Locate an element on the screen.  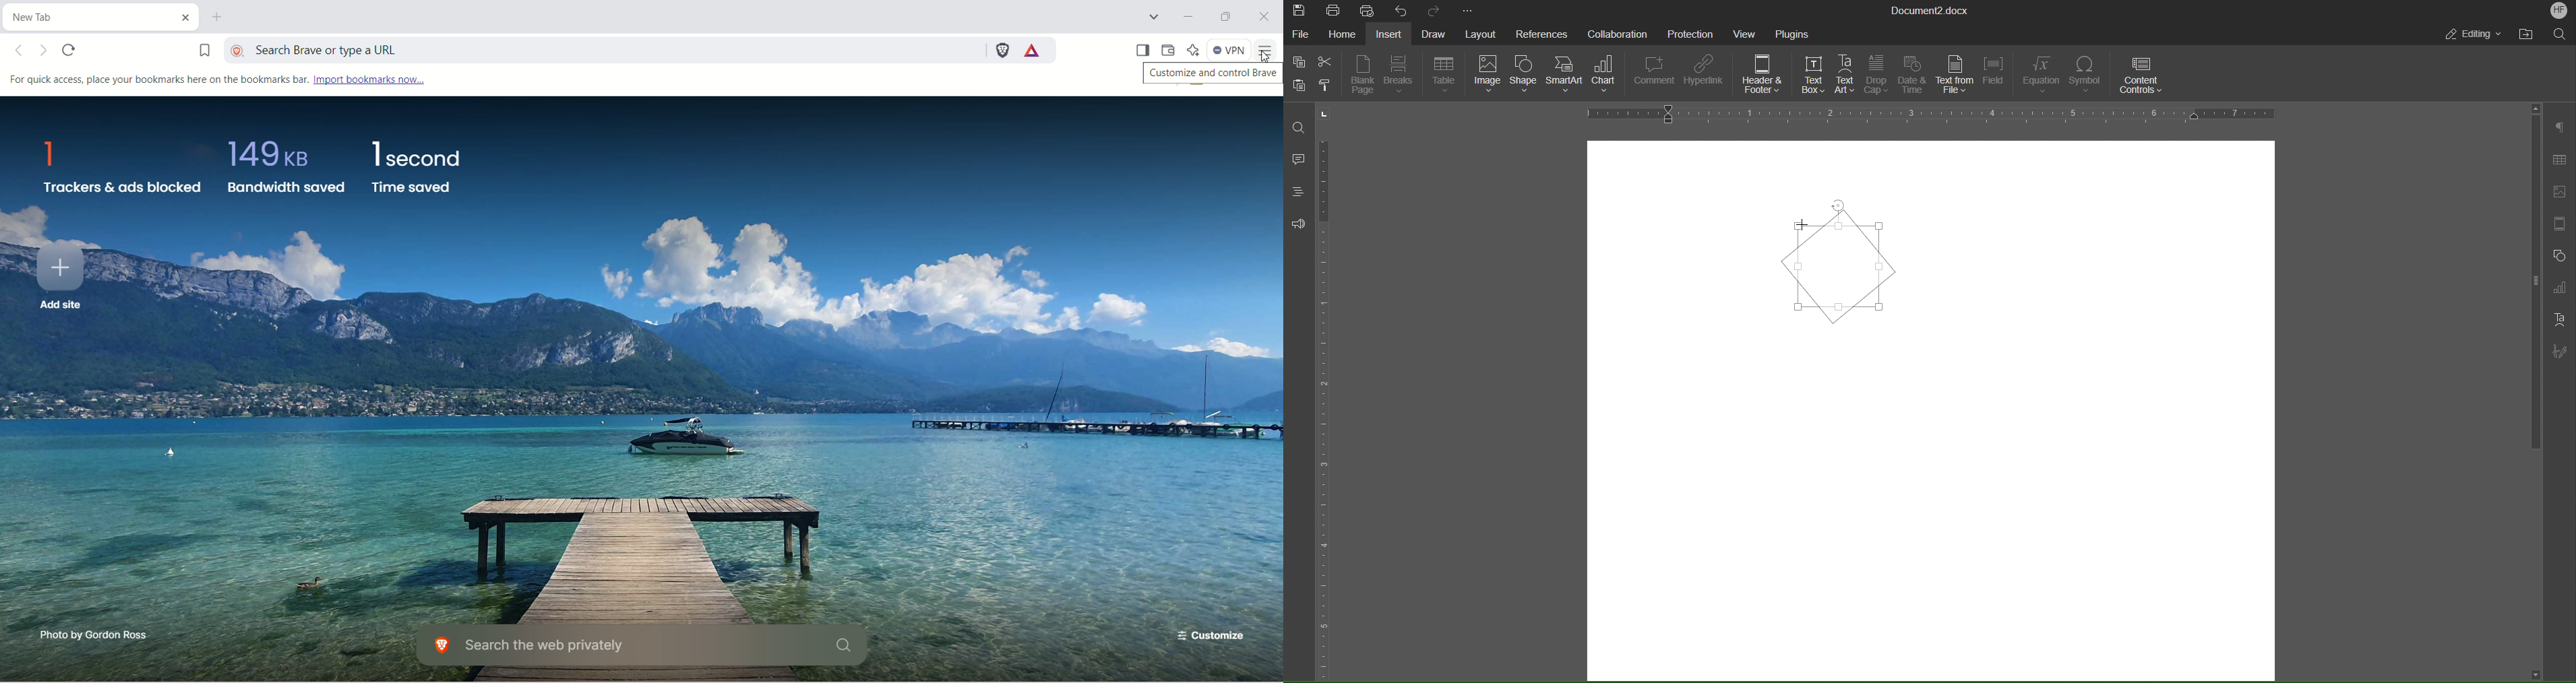
Home is located at coordinates (1341, 33).